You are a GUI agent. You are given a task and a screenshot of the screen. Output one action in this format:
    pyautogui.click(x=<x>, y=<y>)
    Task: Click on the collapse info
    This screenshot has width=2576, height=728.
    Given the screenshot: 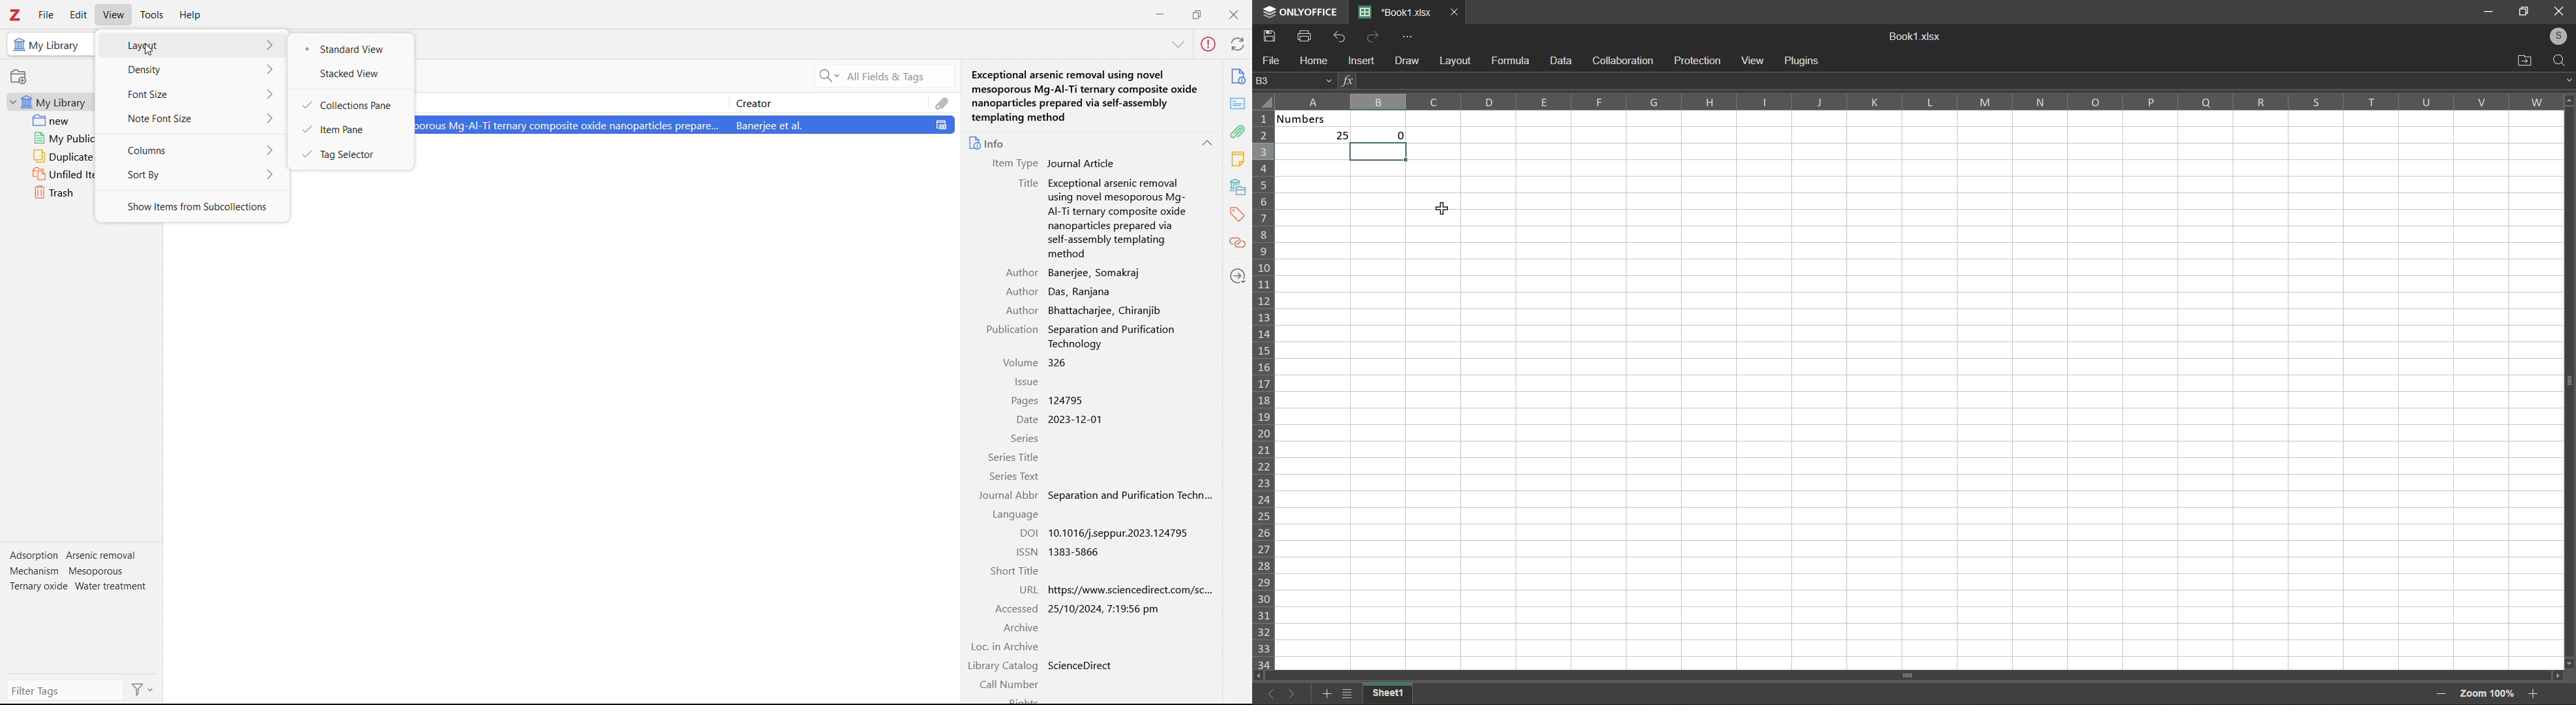 What is the action you would take?
    pyautogui.click(x=1180, y=45)
    